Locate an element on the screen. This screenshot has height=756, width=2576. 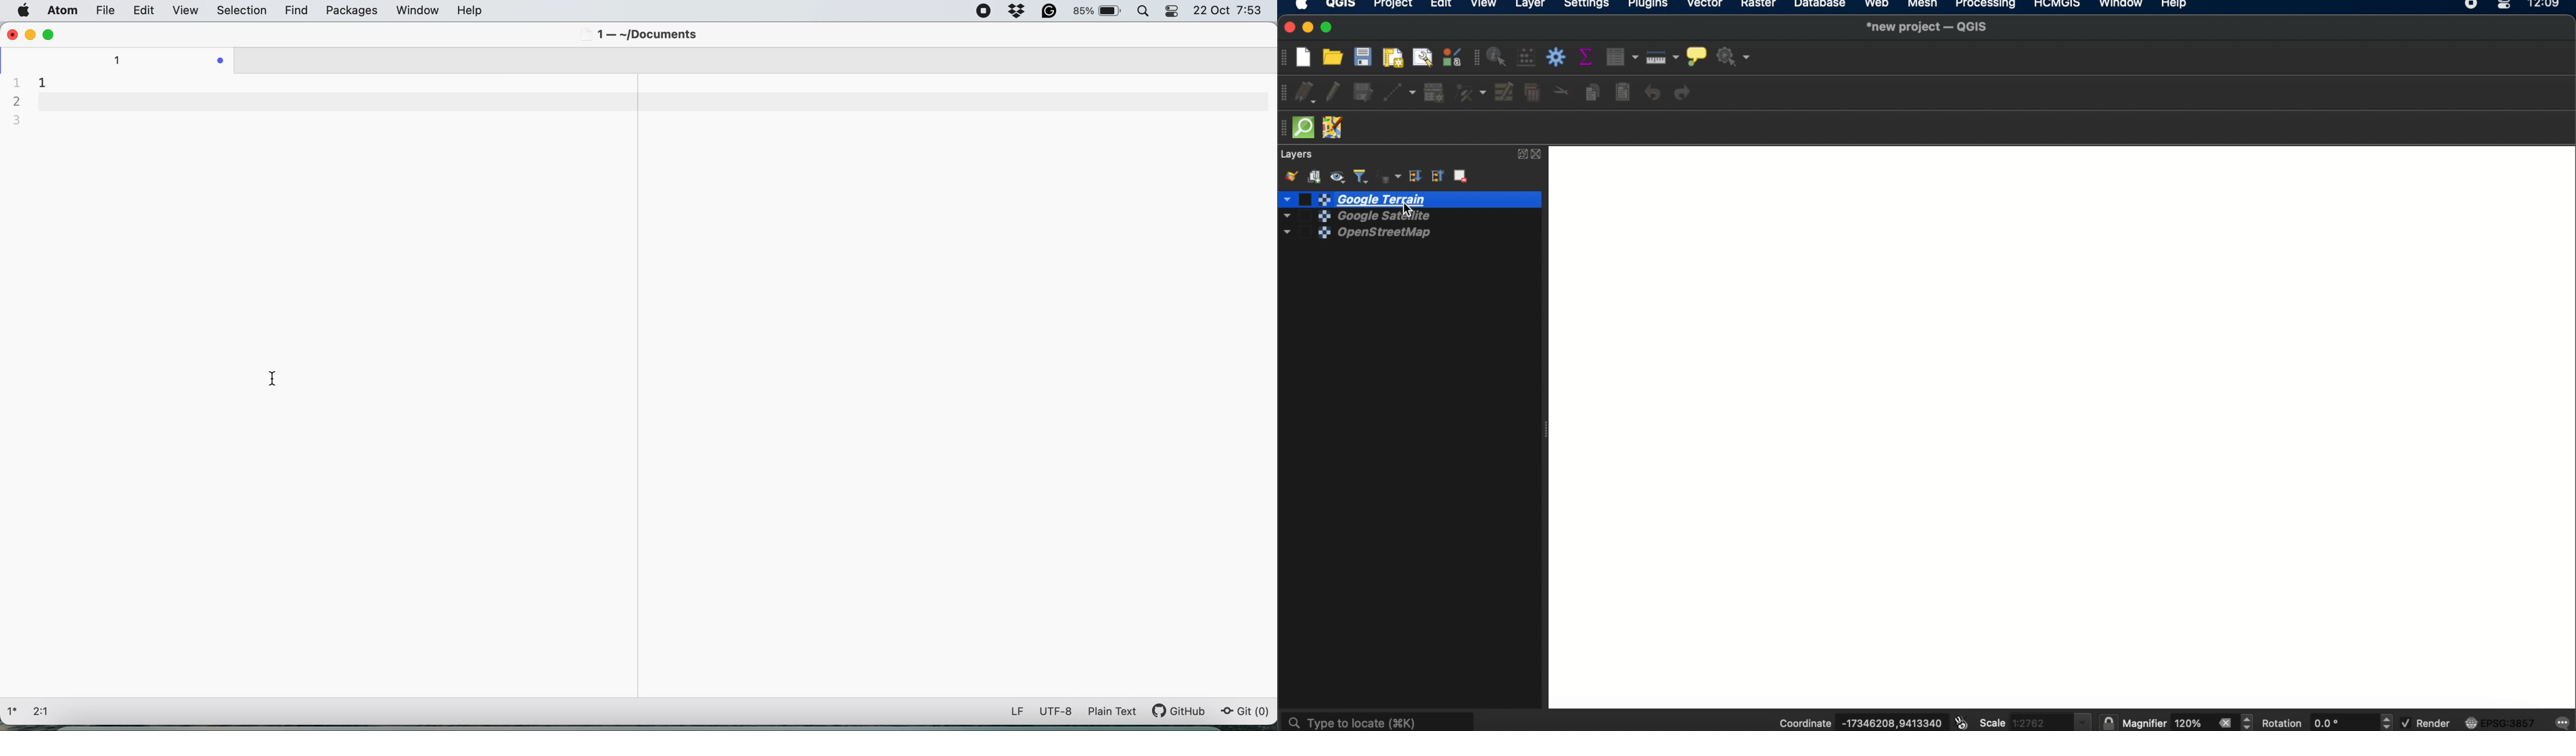
edit is located at coordinates (1440, 6).